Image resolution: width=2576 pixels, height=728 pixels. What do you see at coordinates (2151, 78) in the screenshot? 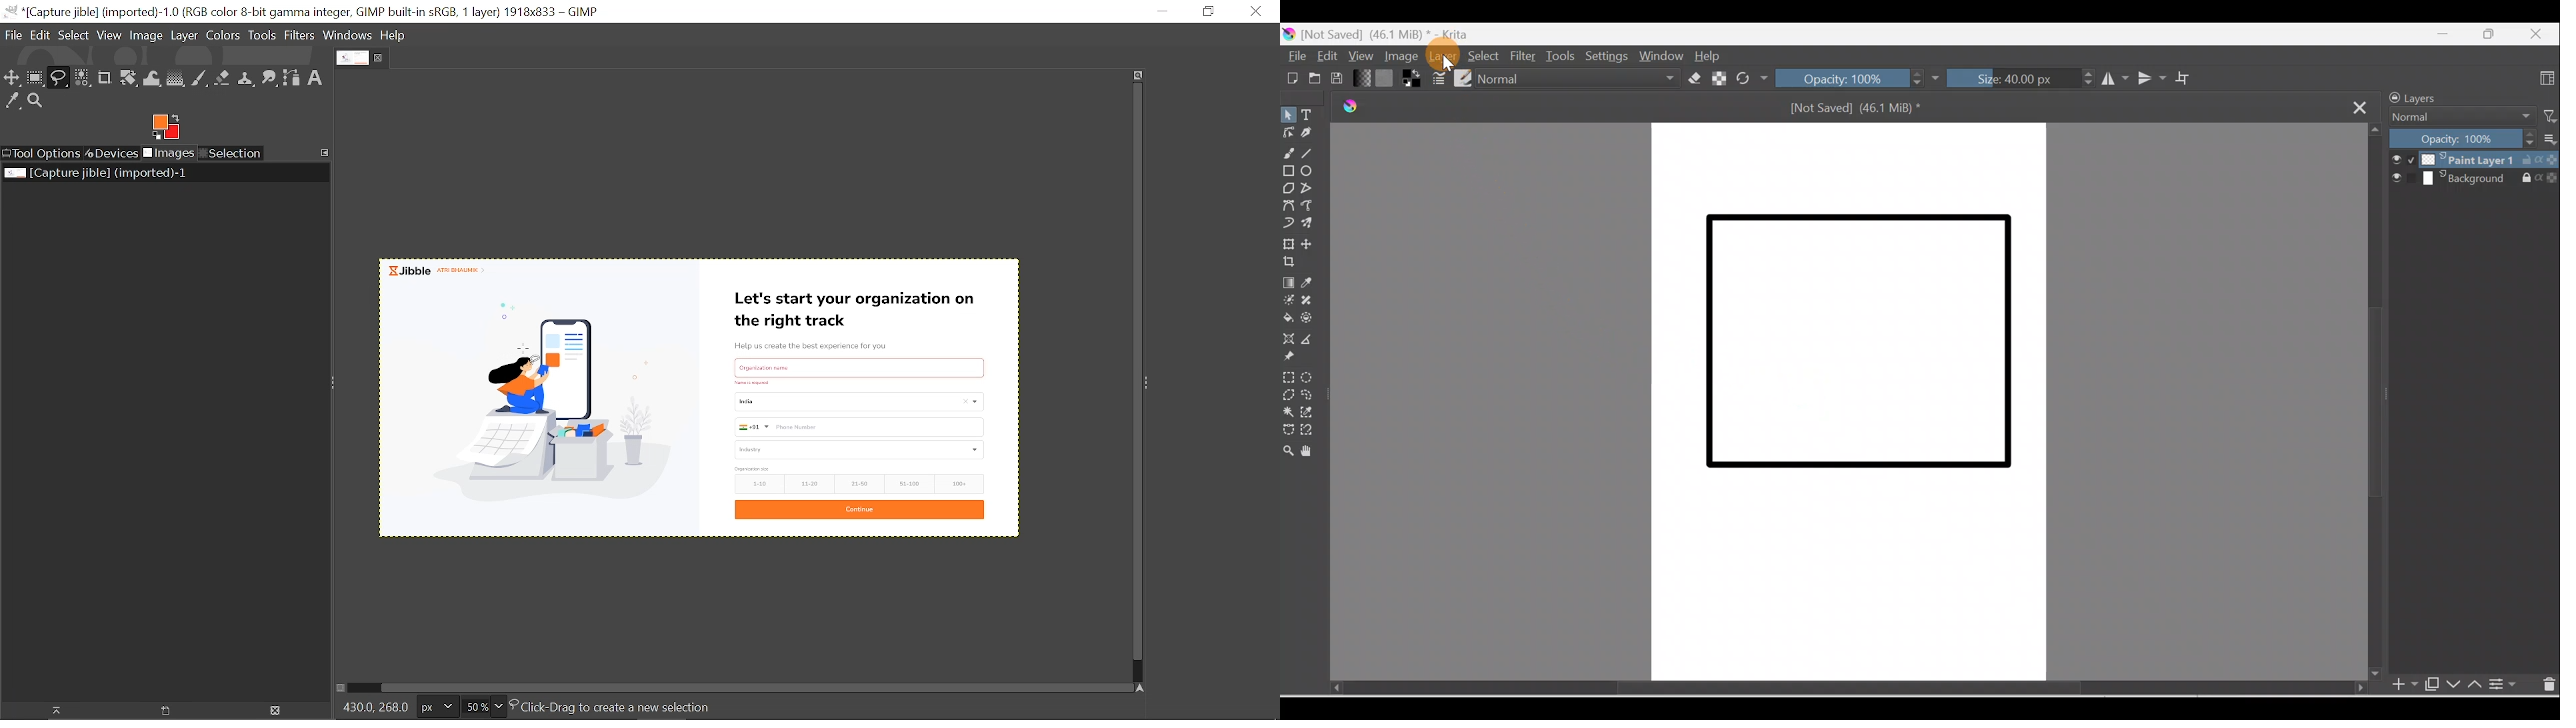
I see `Vertical mirror tool` at bounding box center [2151, 78].